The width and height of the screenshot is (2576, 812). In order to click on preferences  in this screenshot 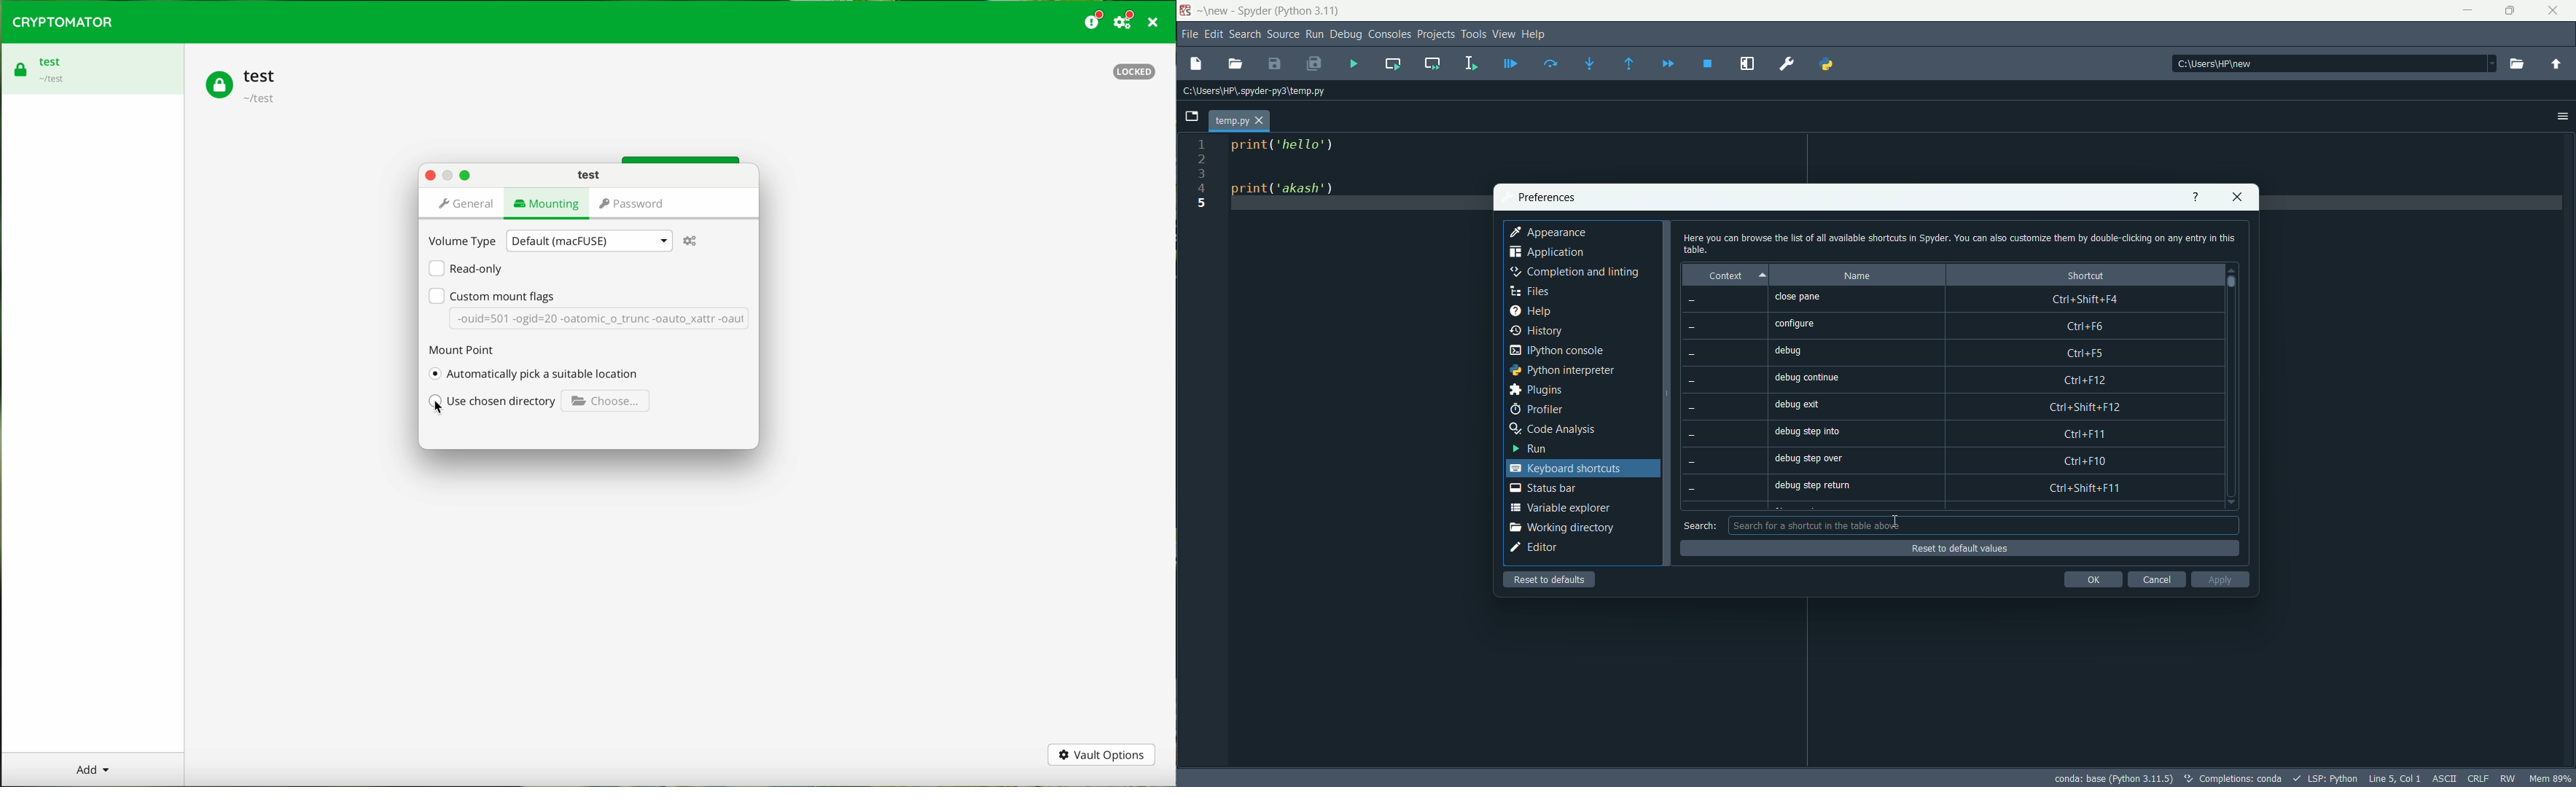, I will do `click(1787, 64)`.